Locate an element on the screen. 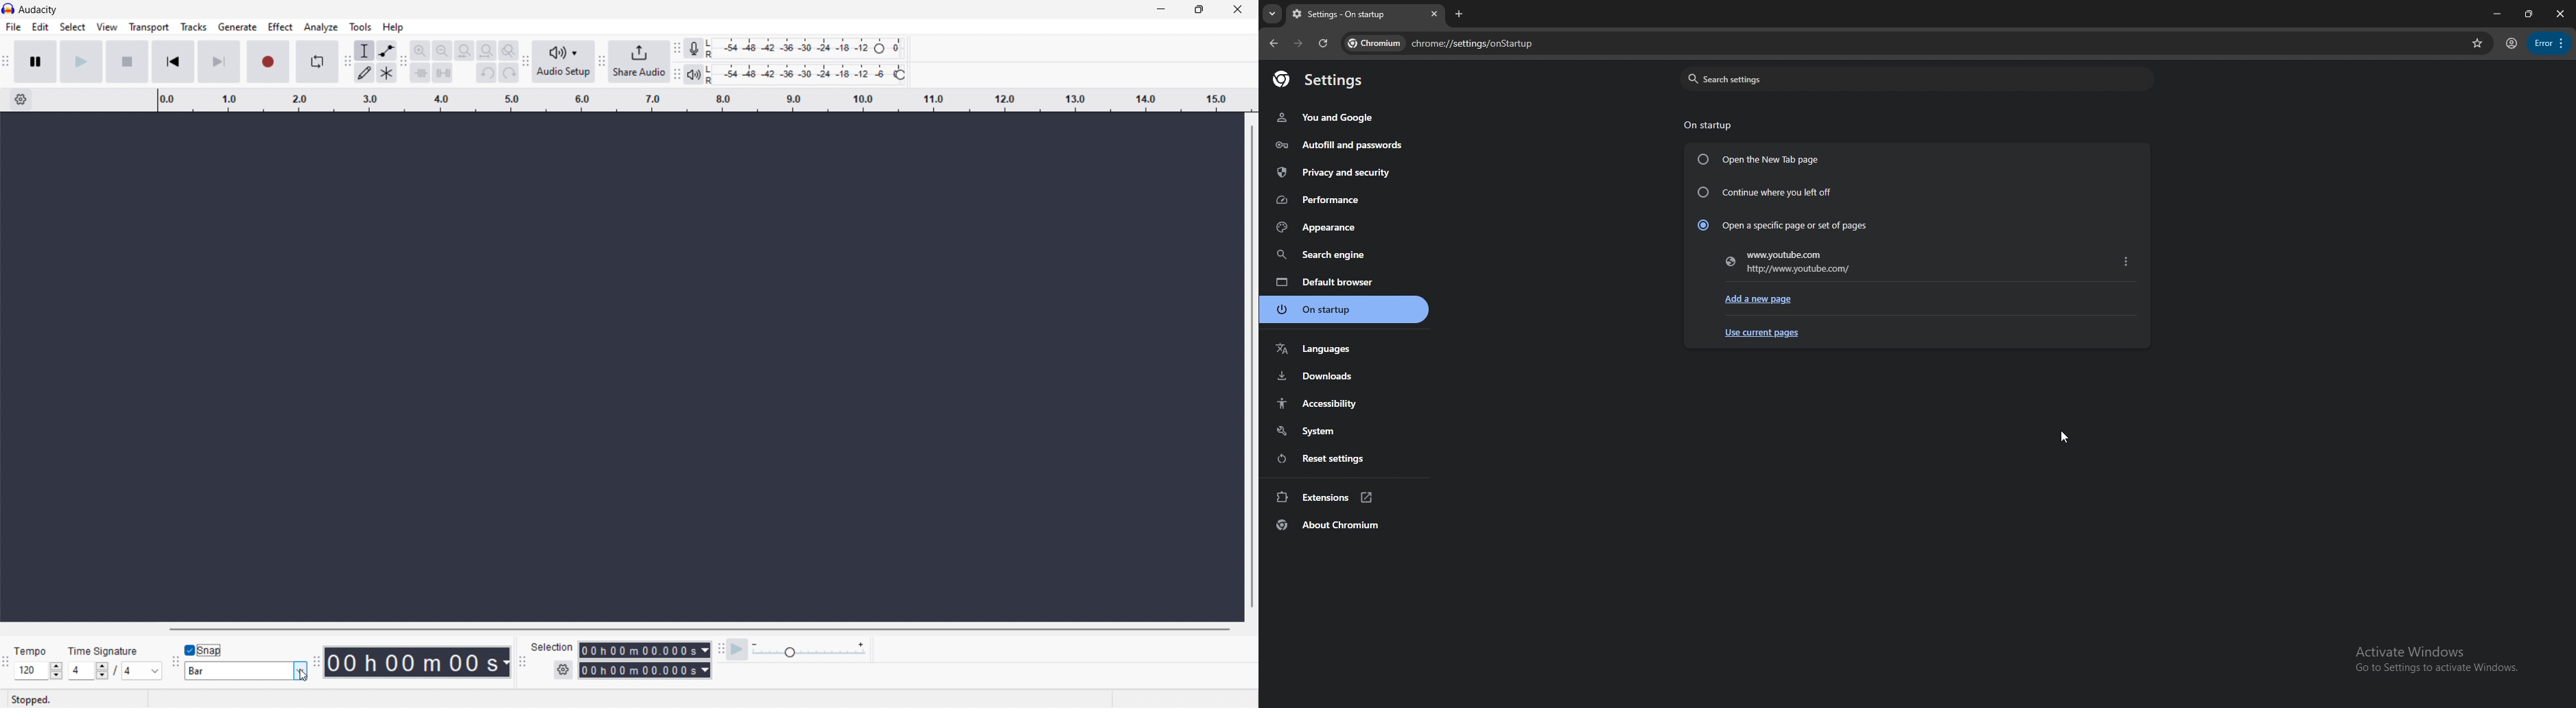 The height and width of the screenshot is (728, 2576). view is located at coordinates (107, 27).